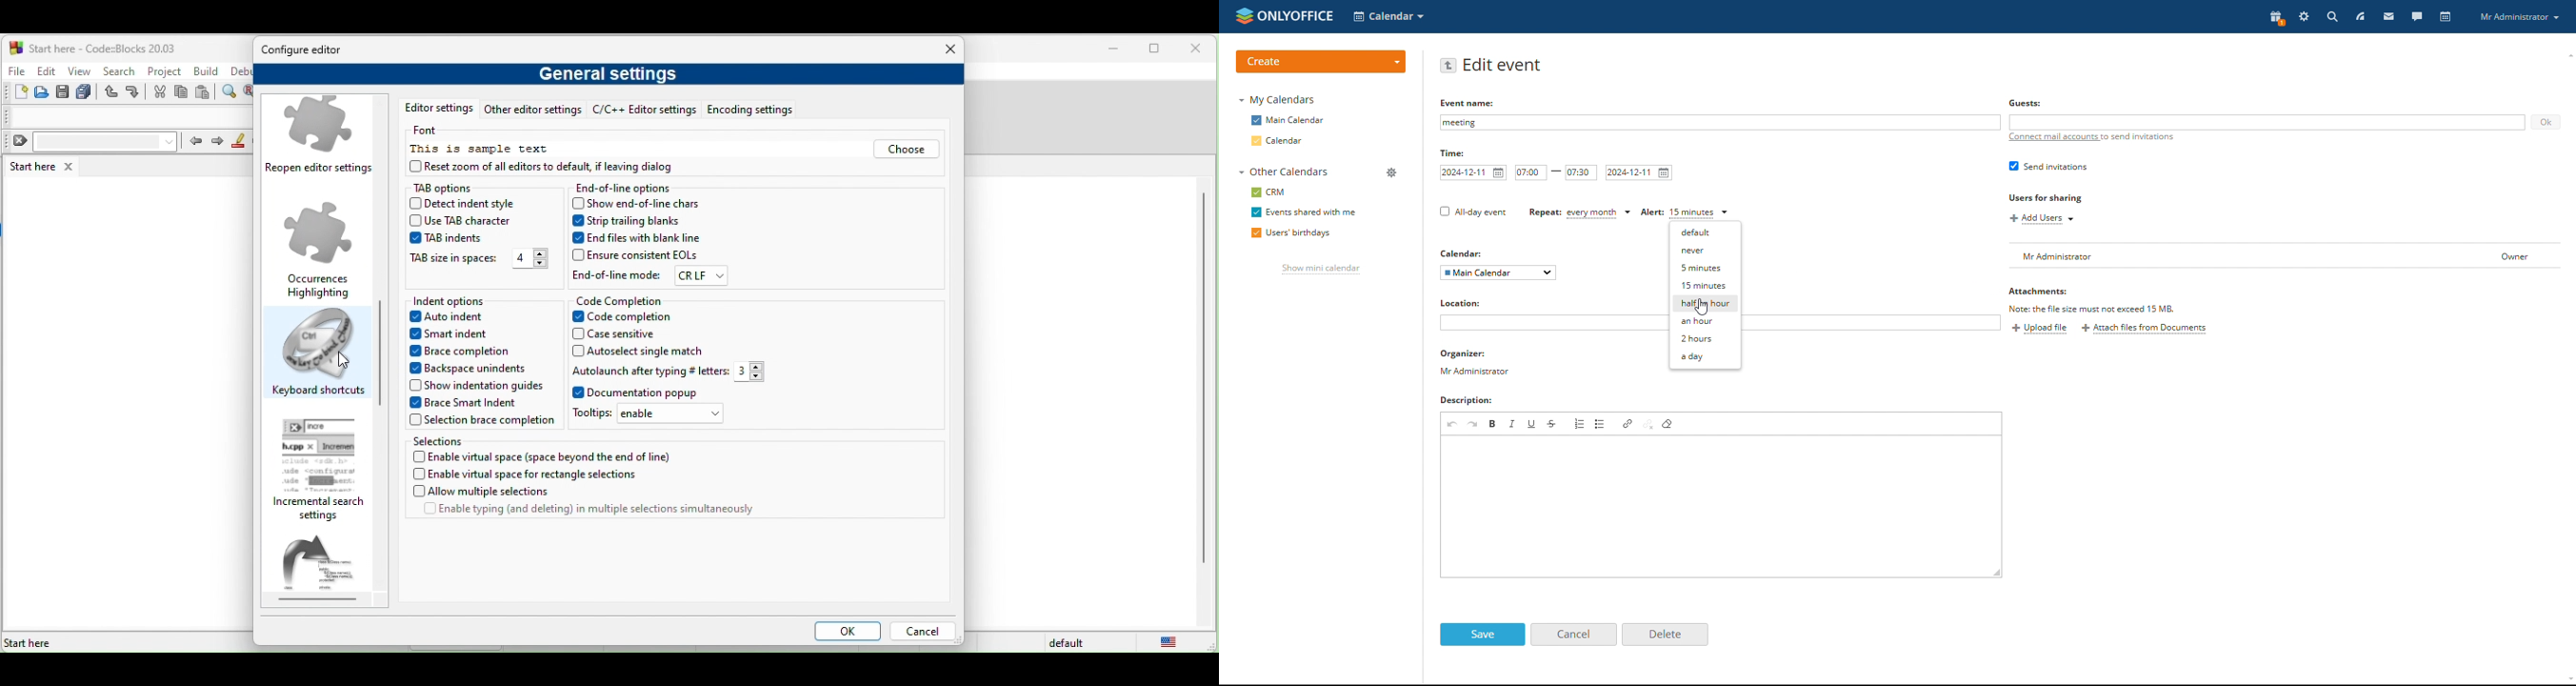  I want to click on create, so click(1322, 60).